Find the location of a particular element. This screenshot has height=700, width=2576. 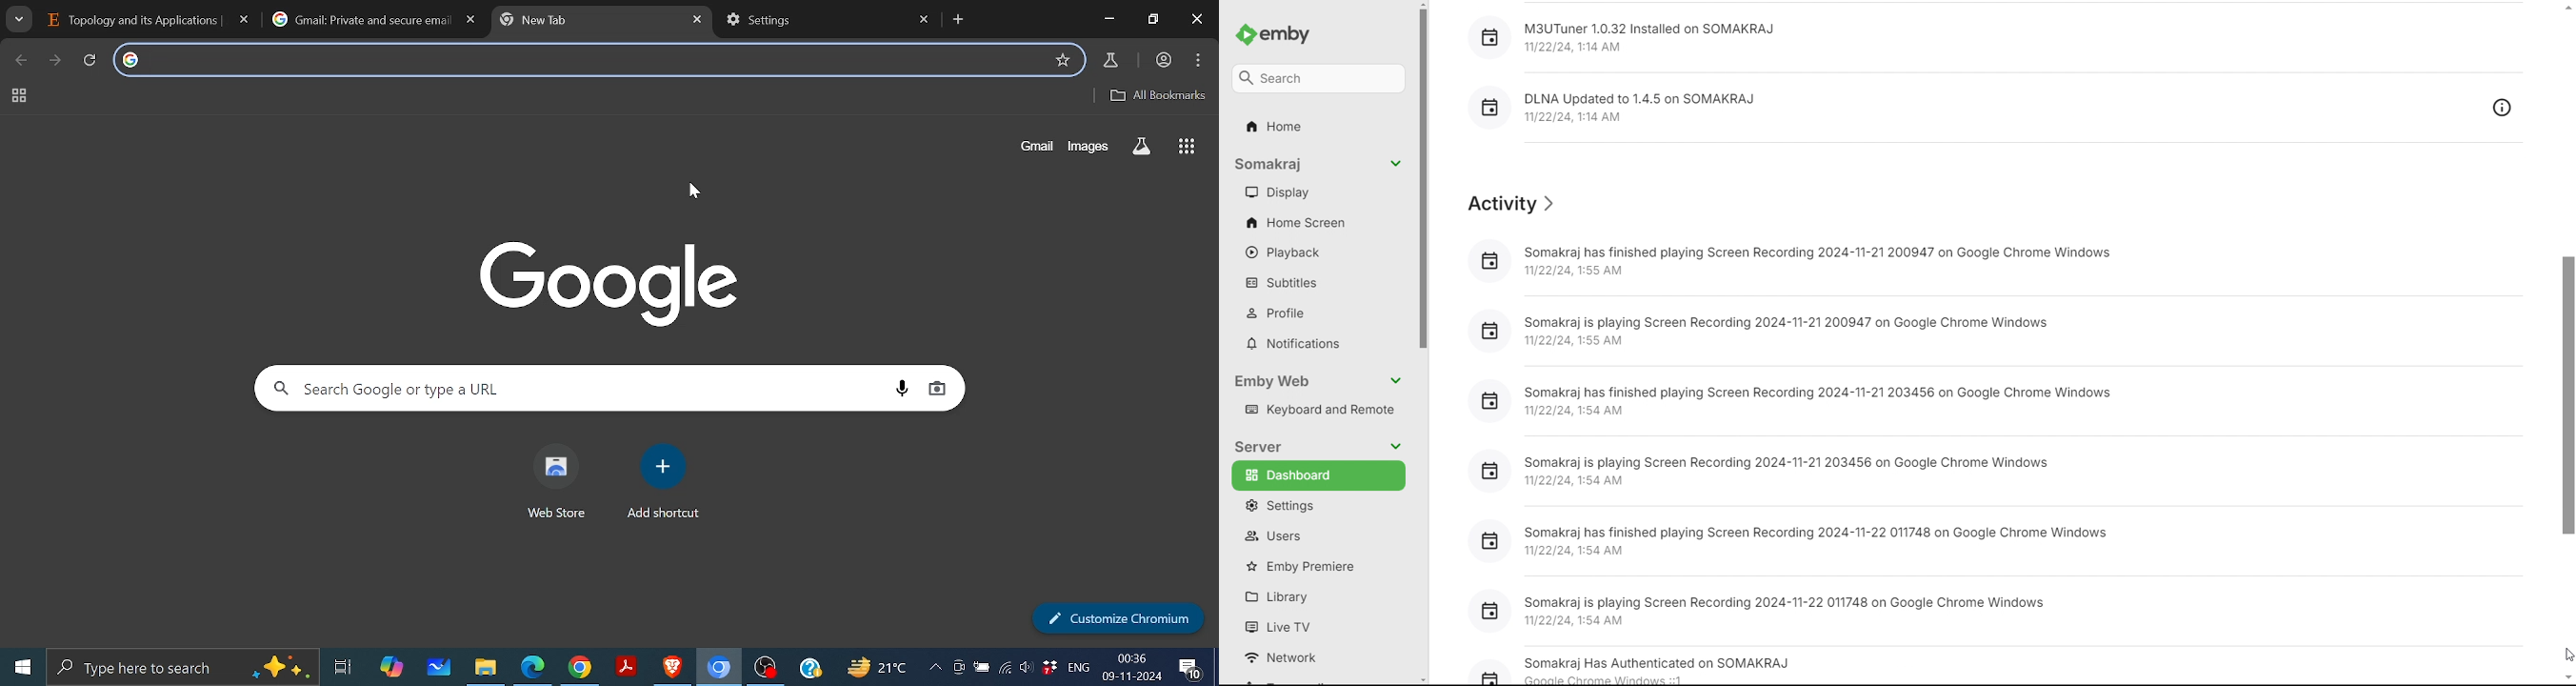

google logo is located at coordinates (131, 58).